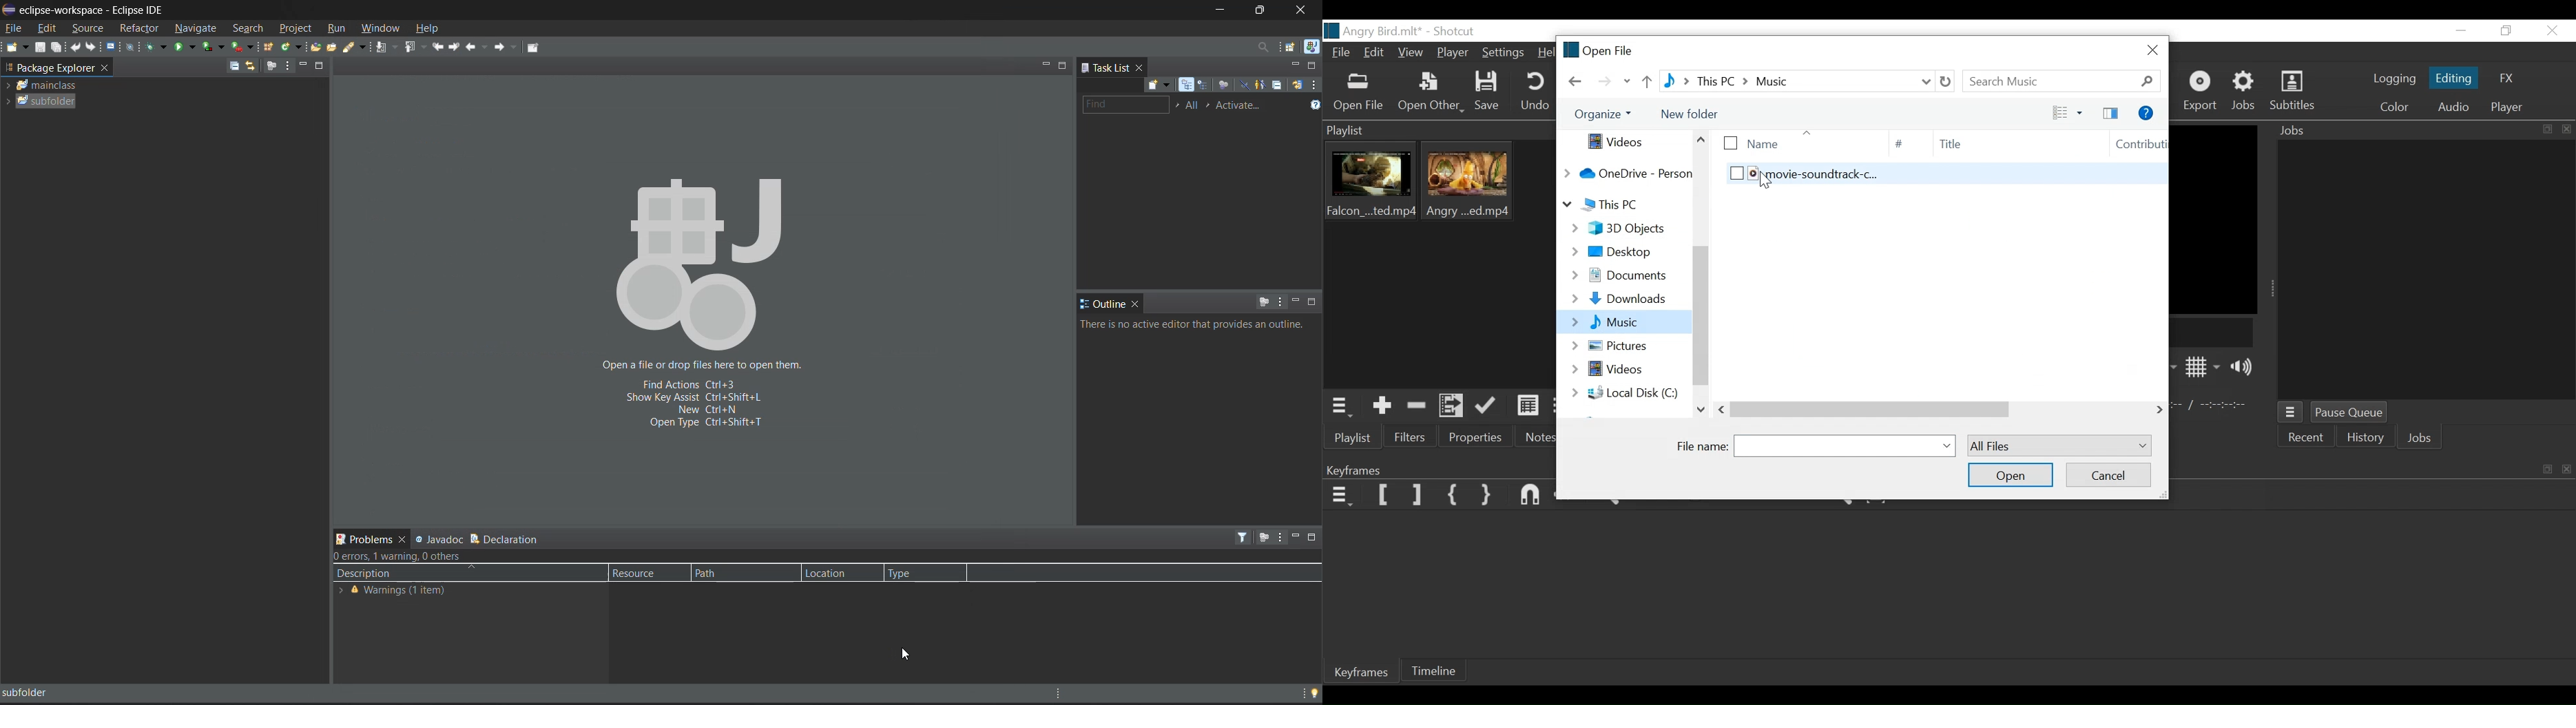  Describe the element at coordinates (1928, 180) in the screenshot. I see `movie-soundtrack` at that location.